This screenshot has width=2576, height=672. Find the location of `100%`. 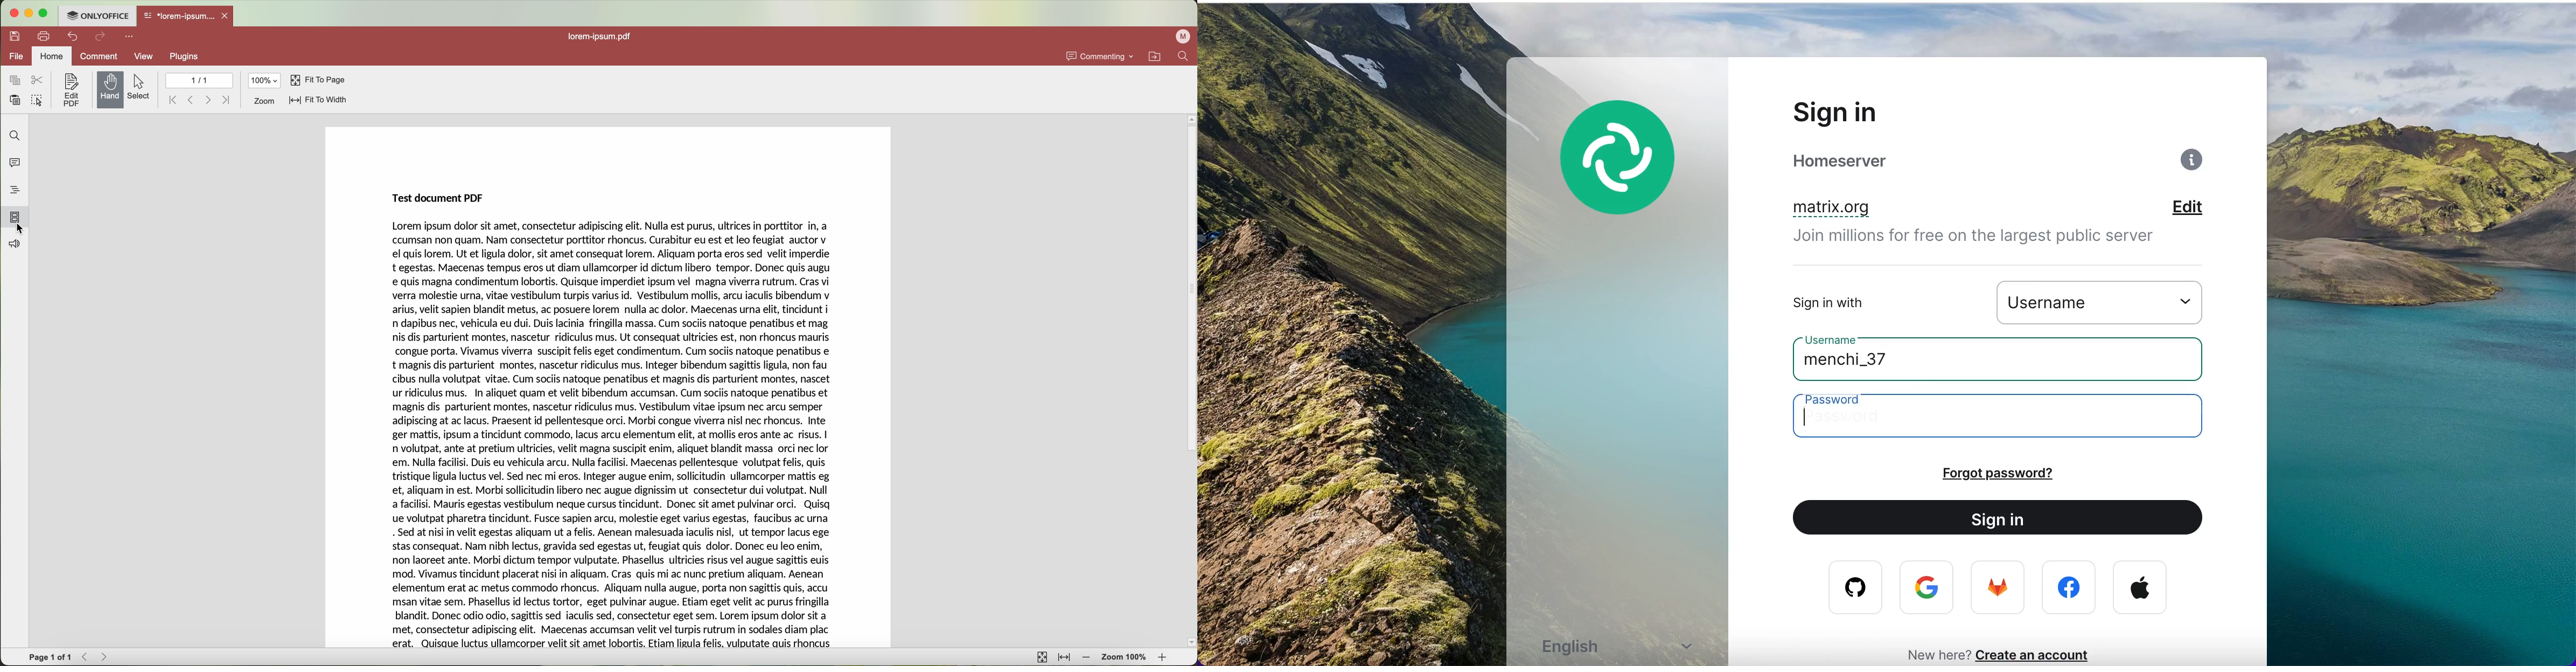

100% is located at coordinates (265, 81).